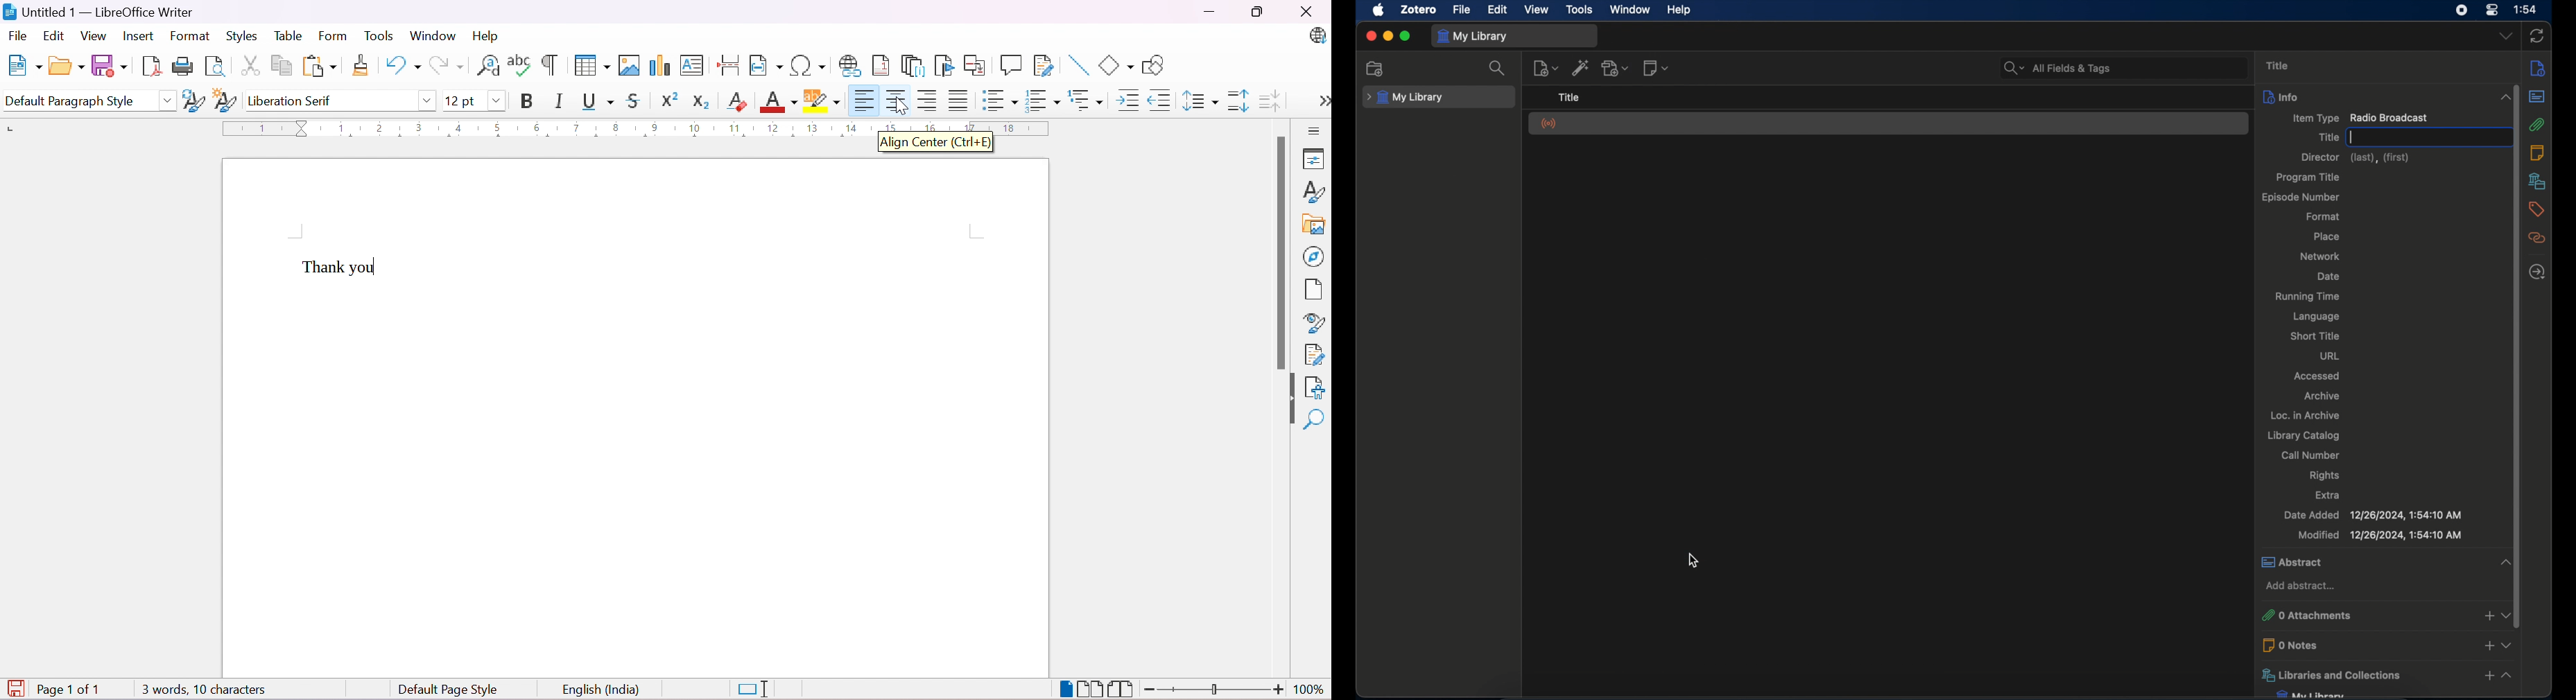 This screenshot has height=700, width=2576. I want to click on running time, so click(2307, 297).